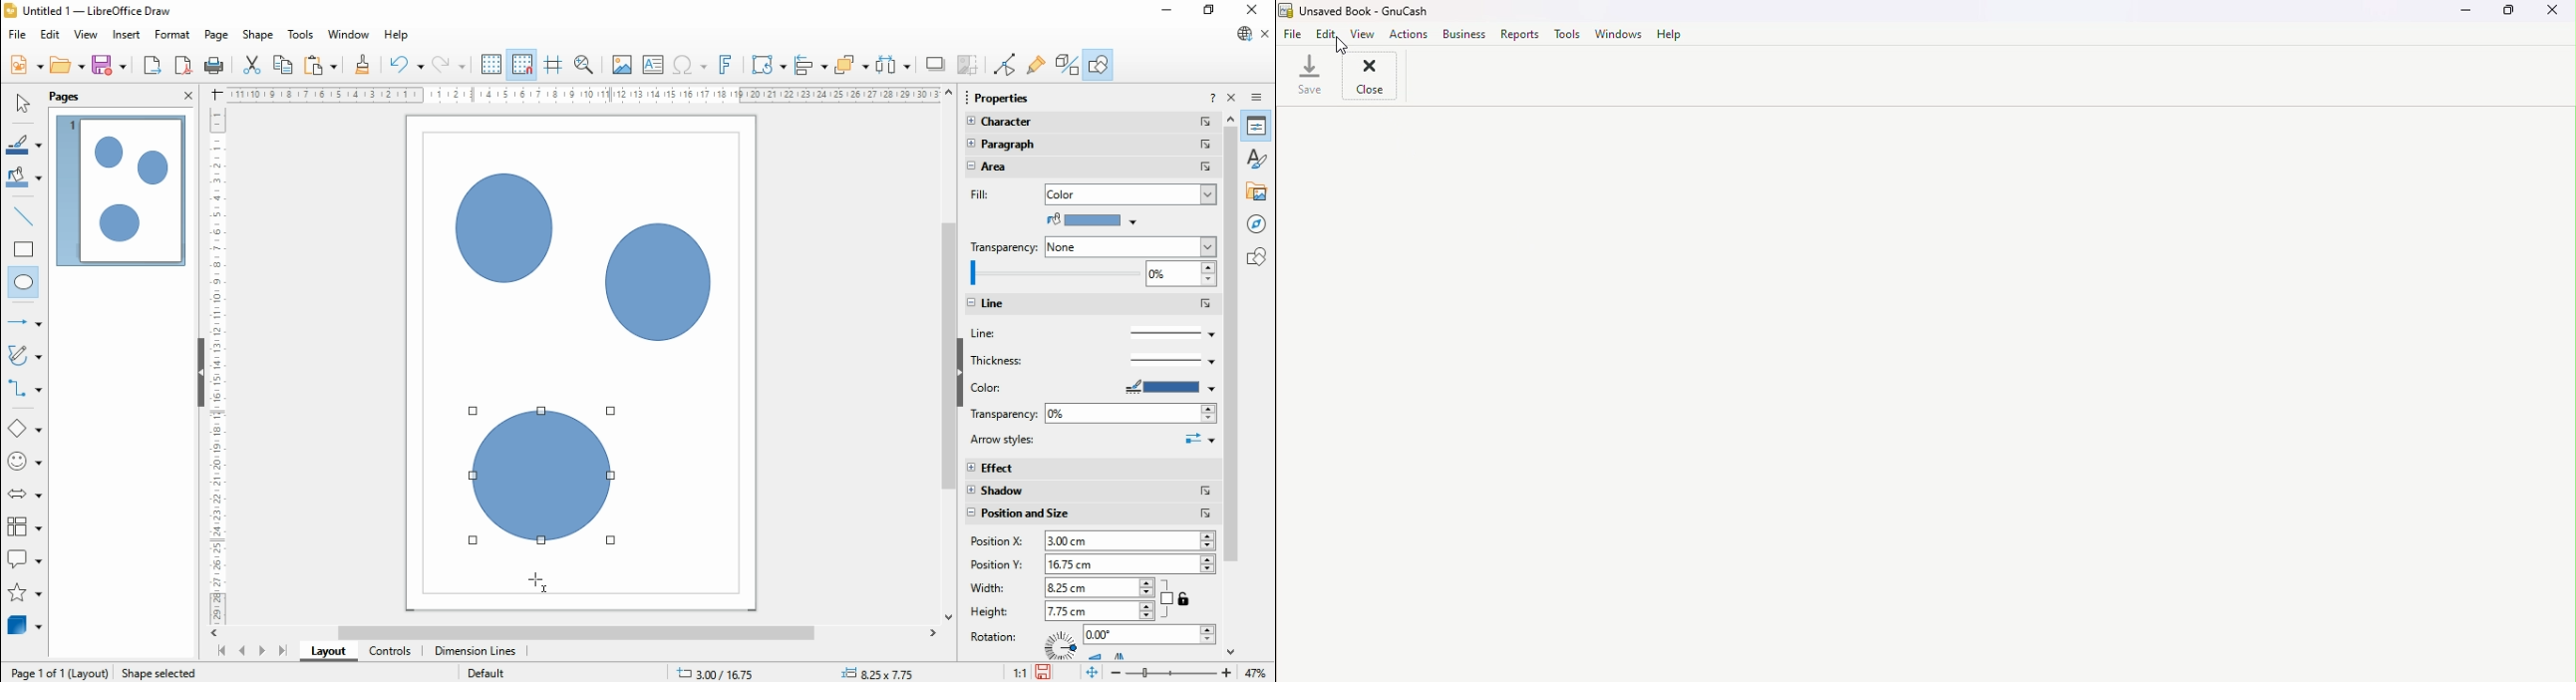 The width and height of the screenshot is (2576, 700). Describe the element at coordinates (1369, 79) in the screenshot. I see `Close` at that location.